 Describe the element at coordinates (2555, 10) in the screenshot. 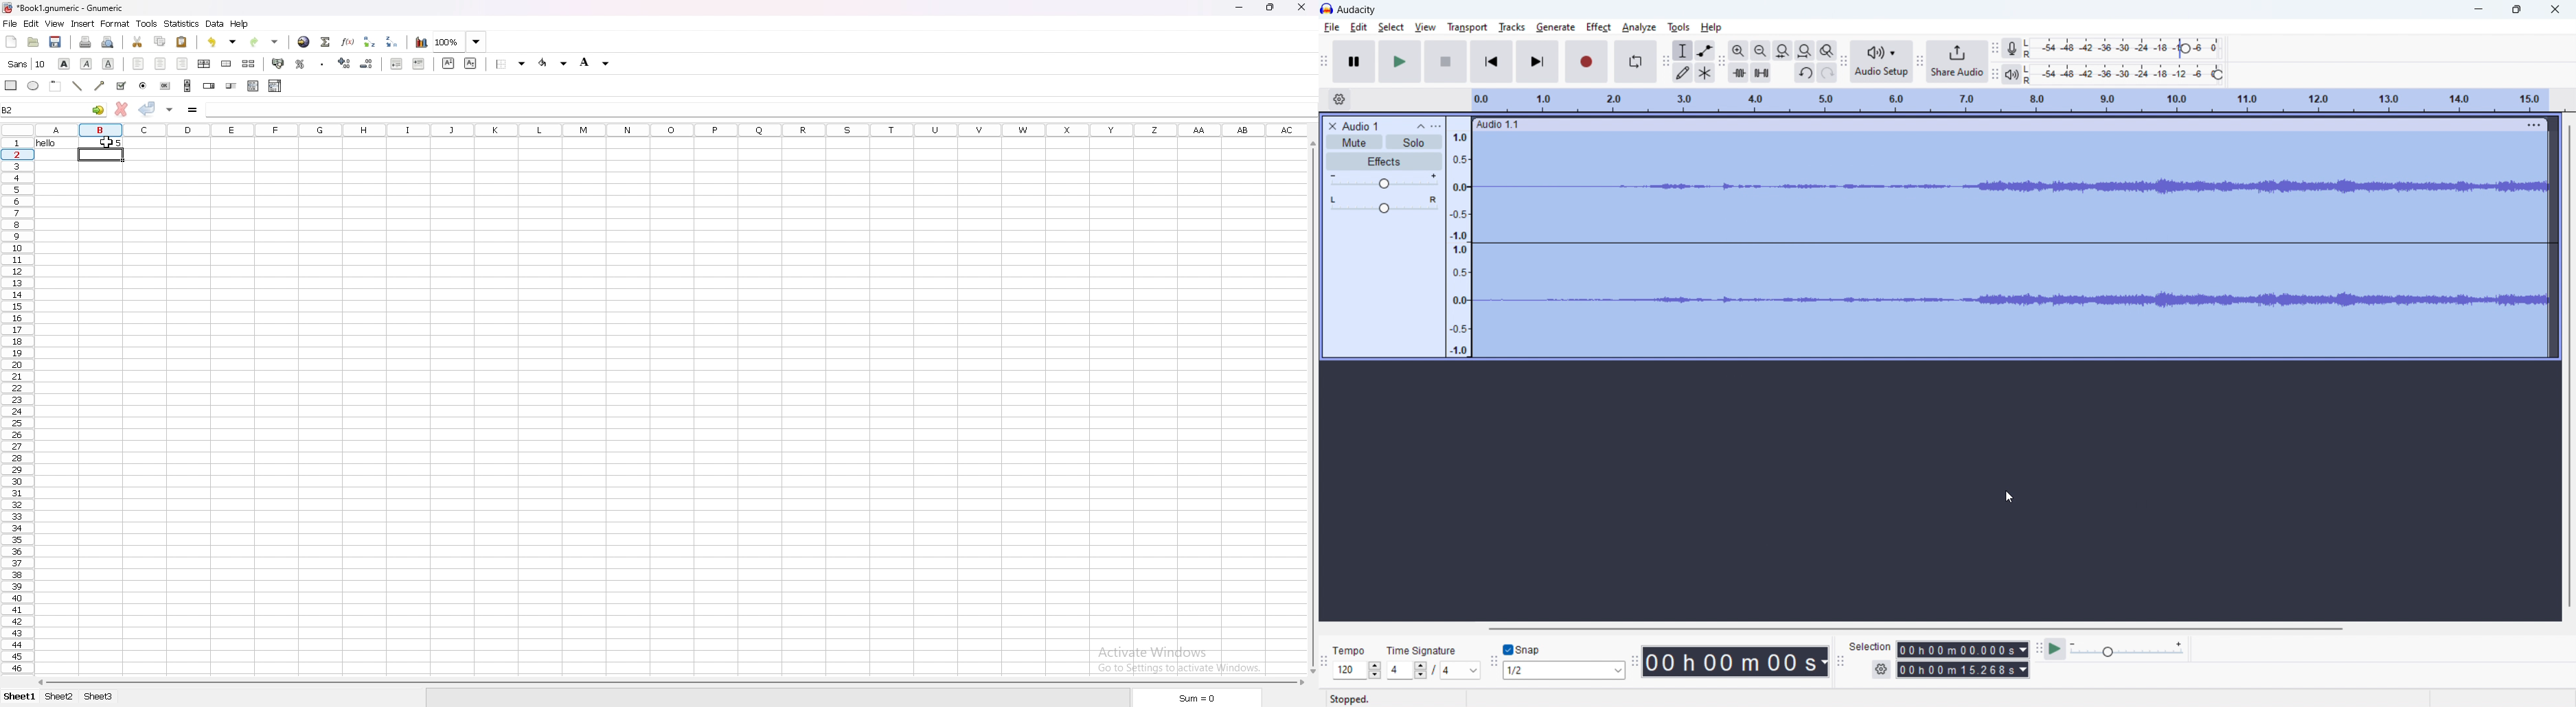

I see `close` at that location.